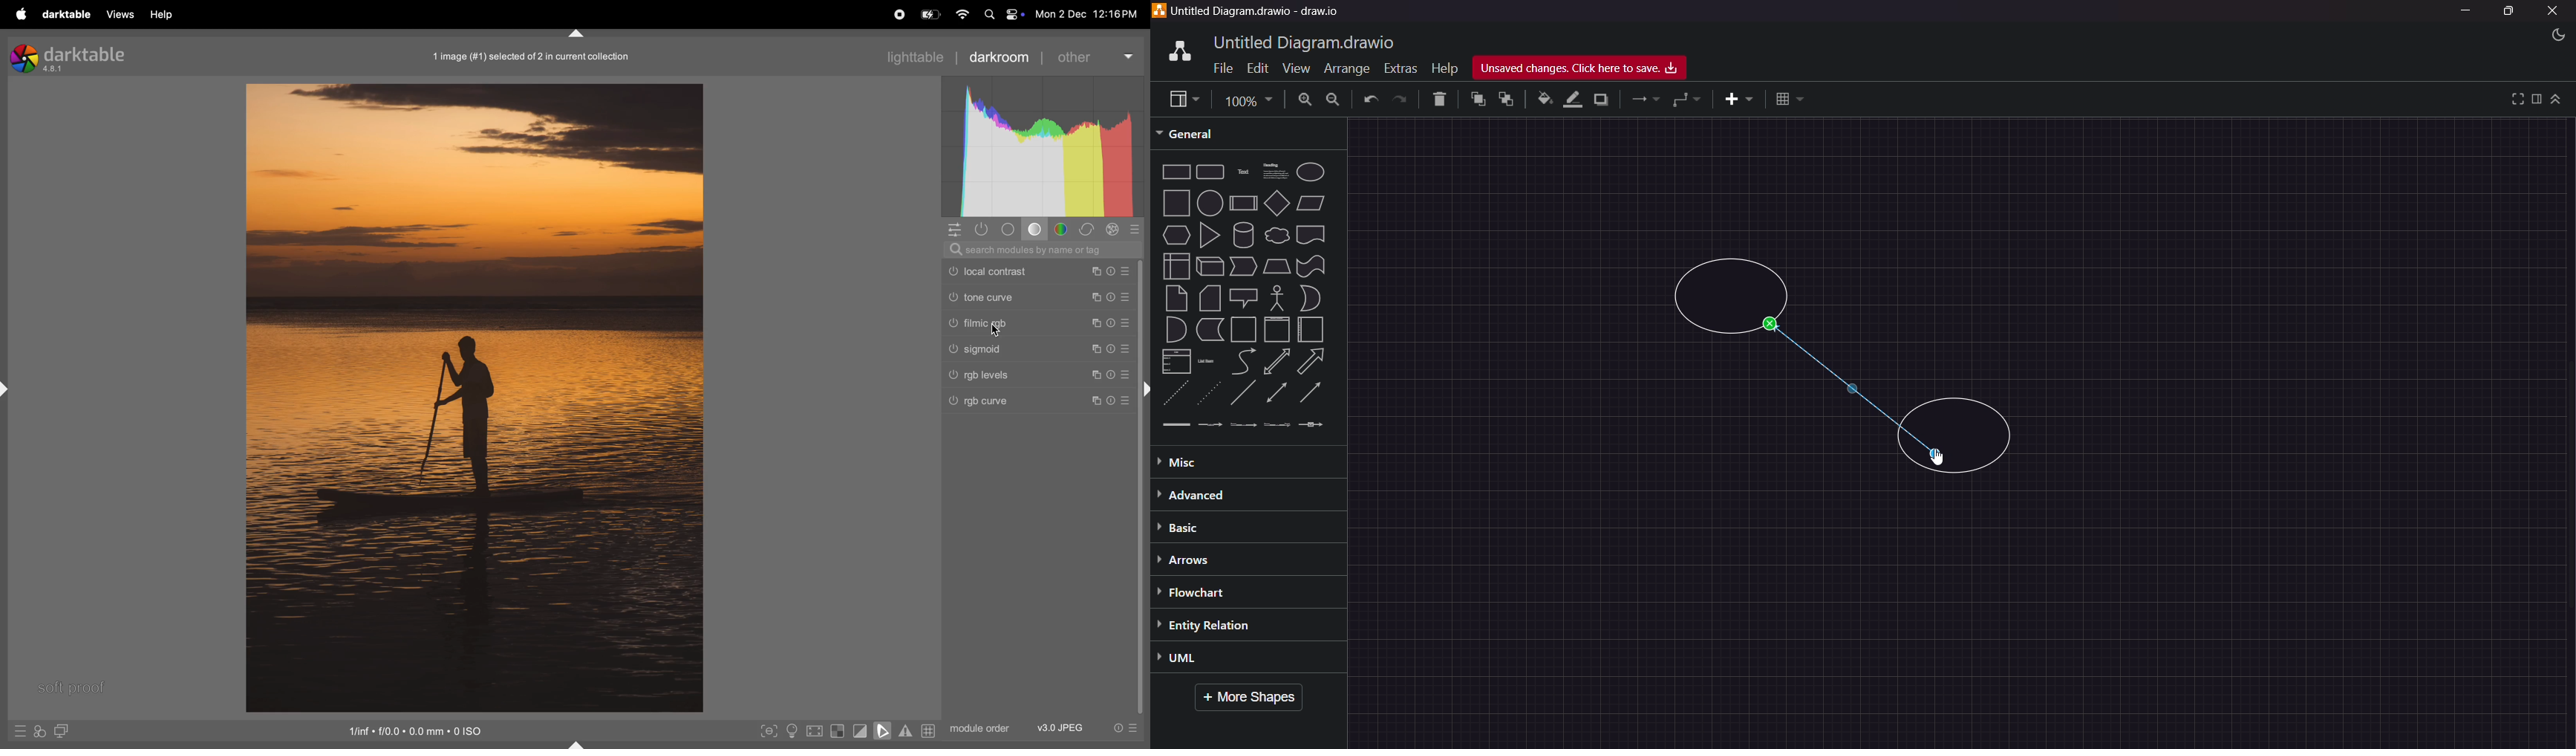 The width and height of the screenshot is (2576, 756). I want to click on Edit, so click(1254, 67).